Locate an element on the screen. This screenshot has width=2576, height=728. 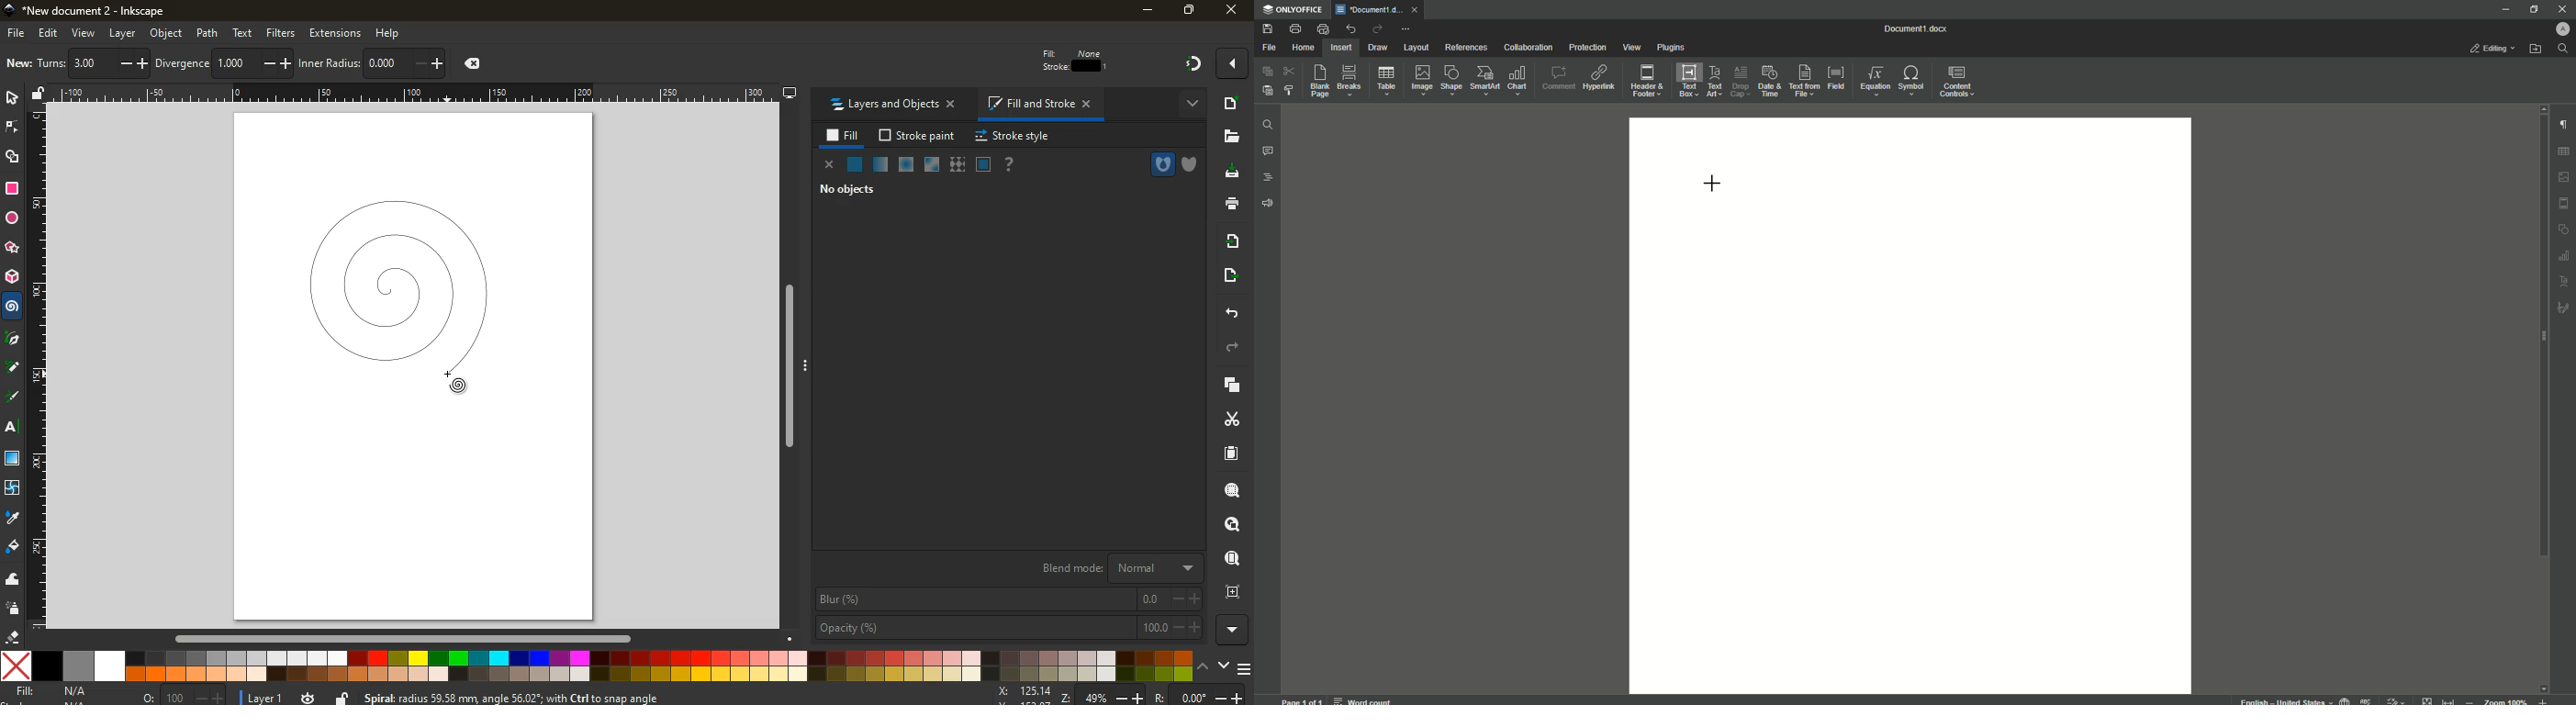
Save is located at coordinates (1269, 30).